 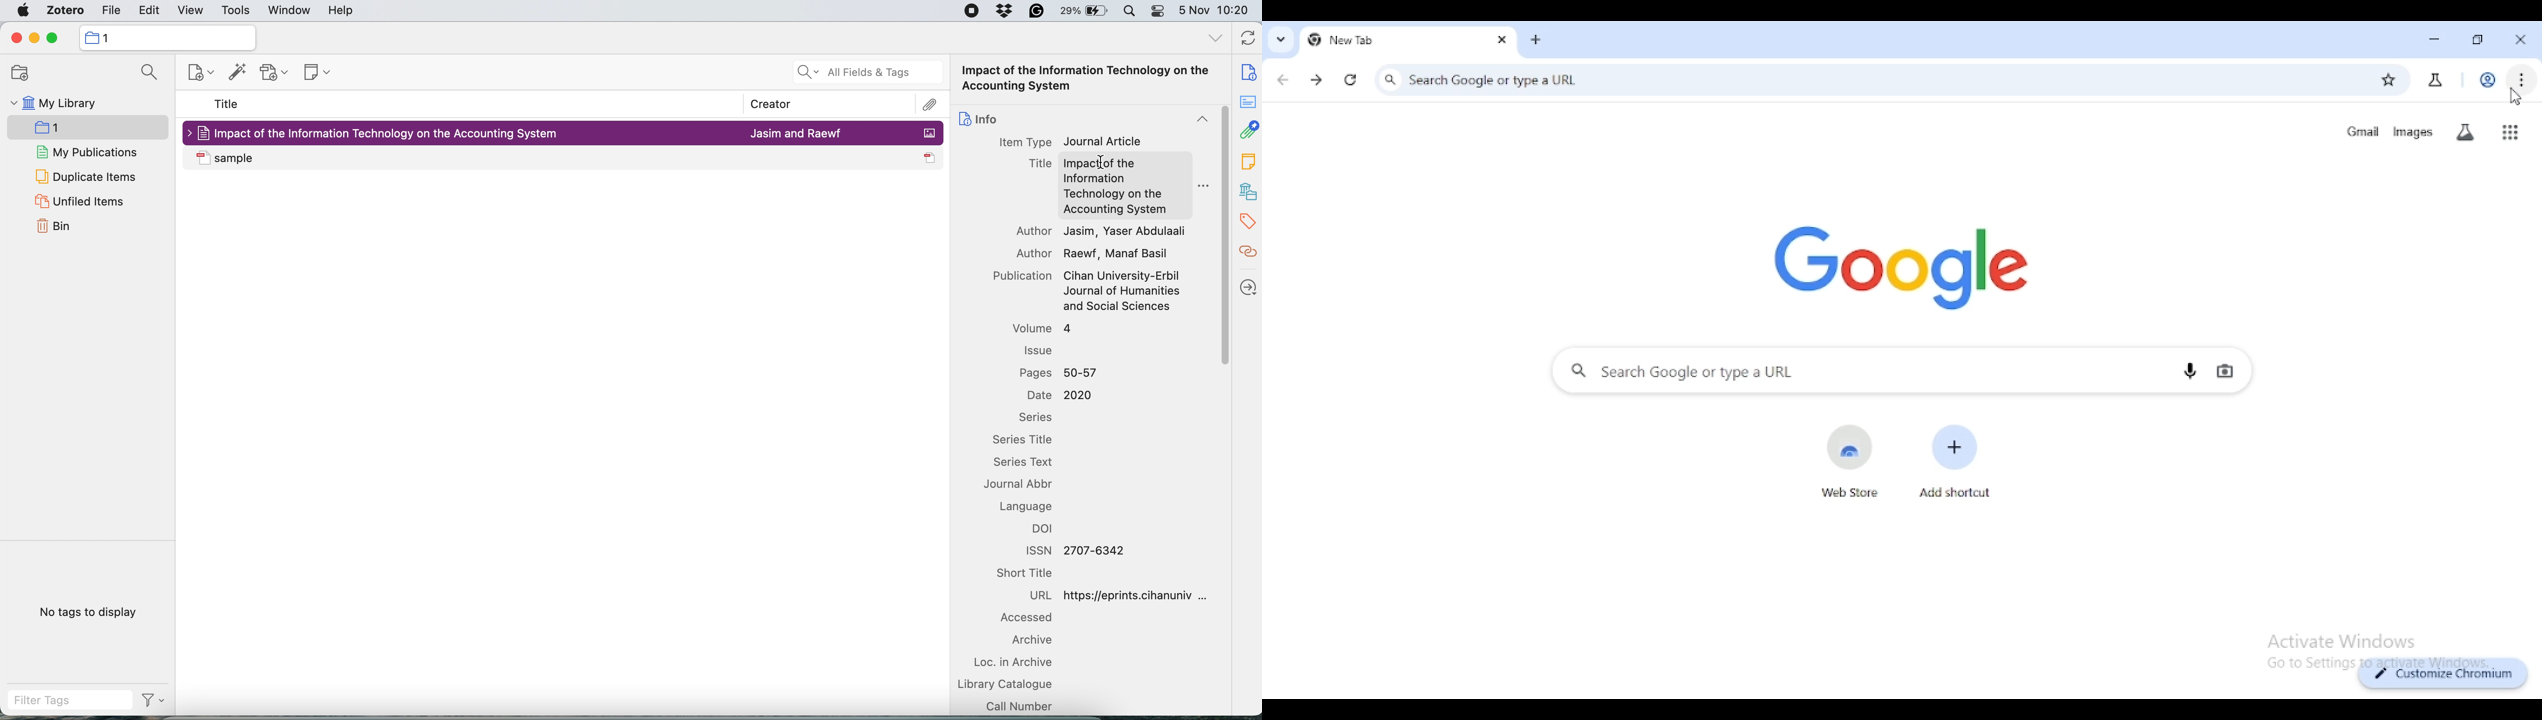 I want to click on new collection, so click(x=20, y=72).